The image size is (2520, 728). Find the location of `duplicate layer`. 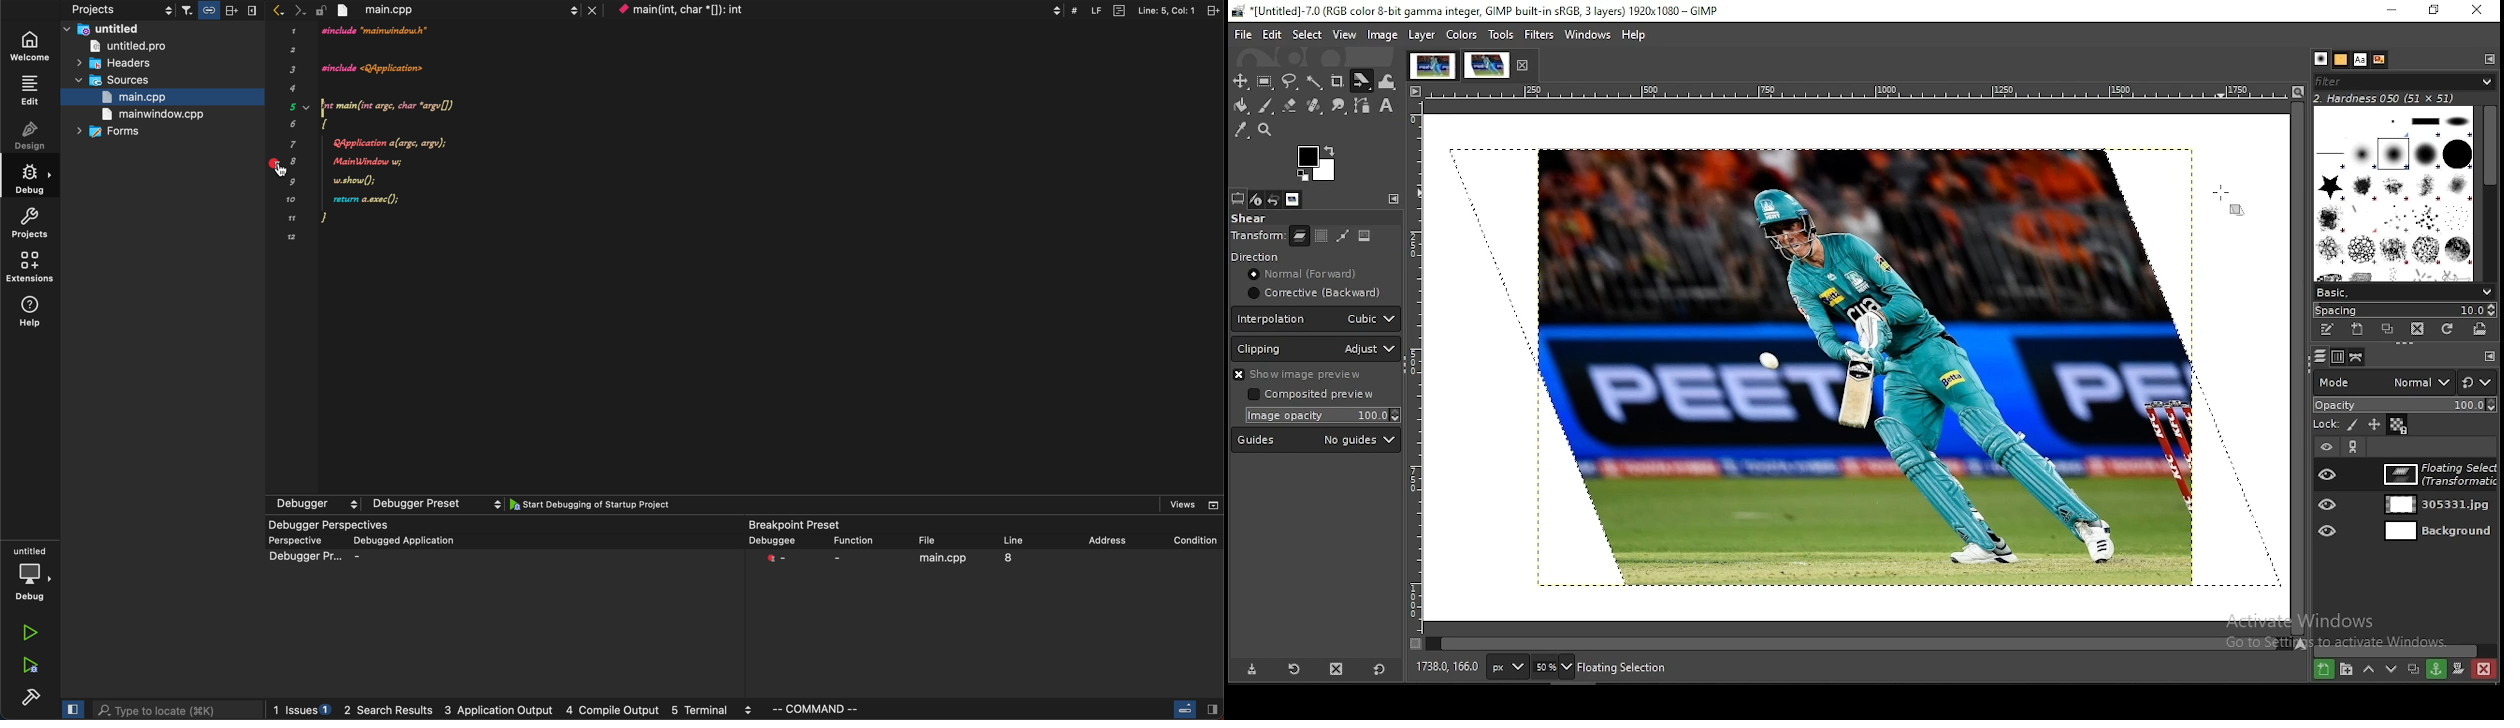

duplicate layer is located at coordinates (2413, 669).